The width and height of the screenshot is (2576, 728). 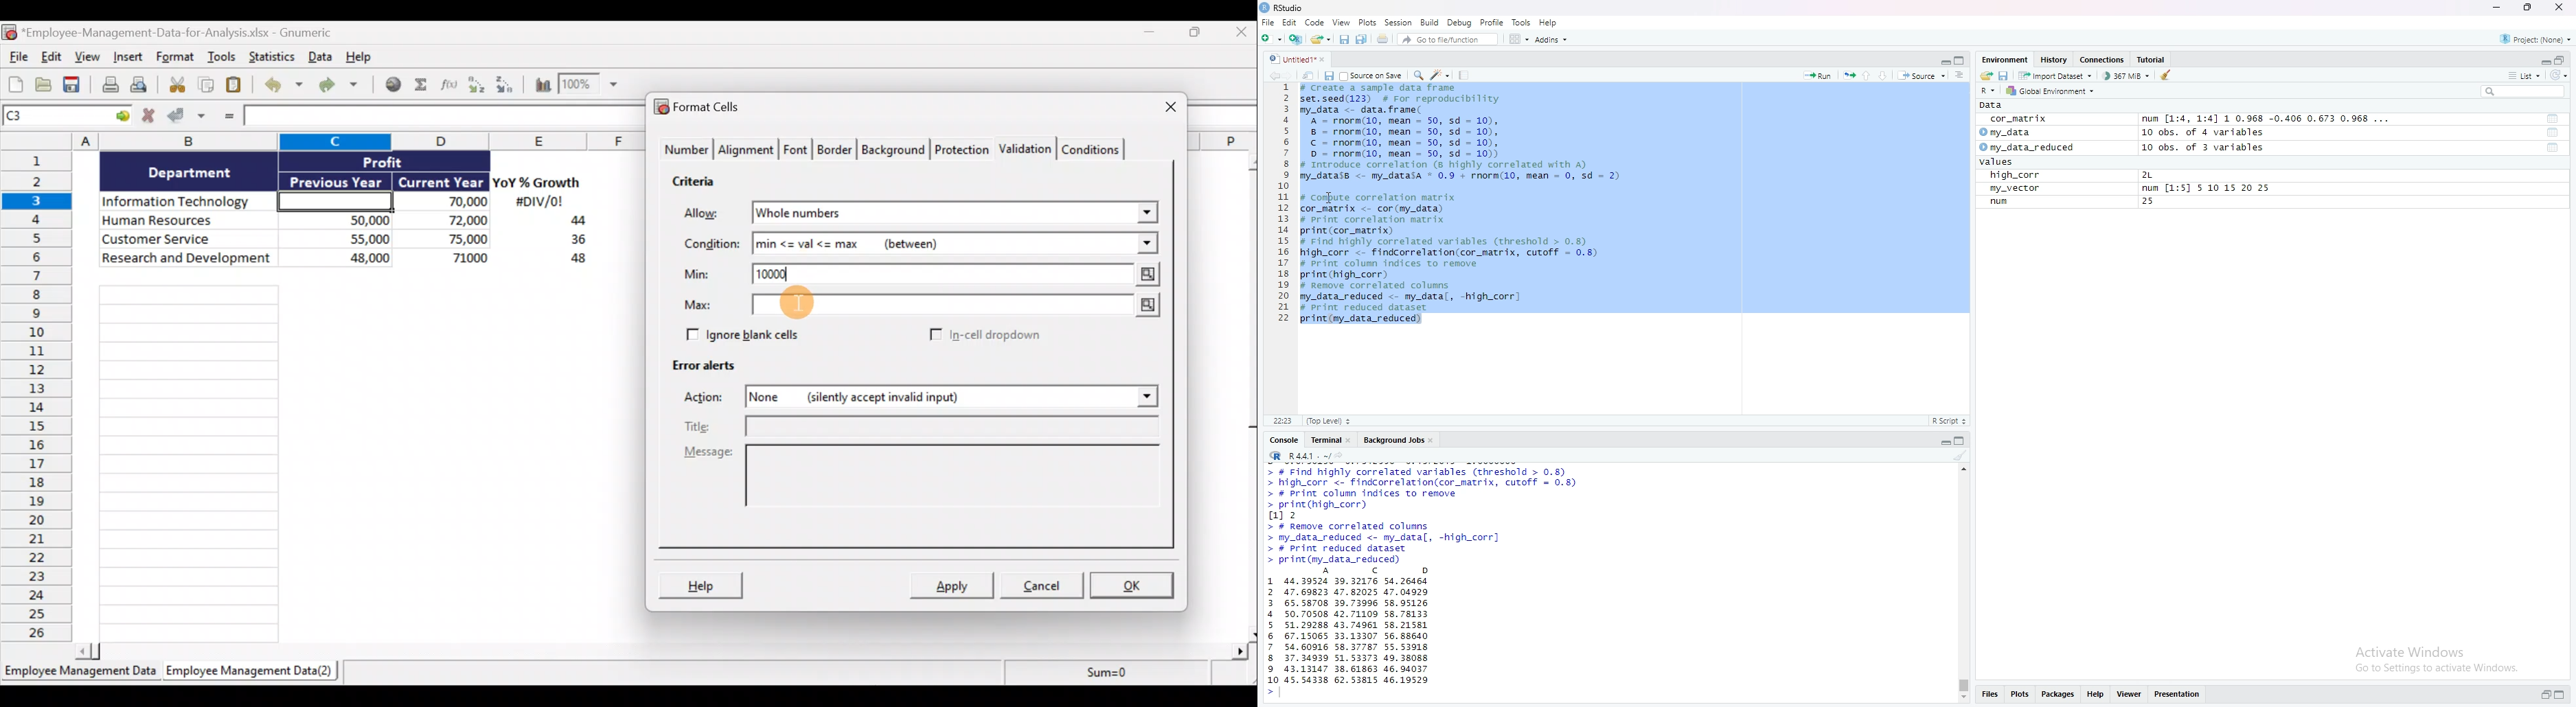 I want to click on 36, so click(x=573, y=242).